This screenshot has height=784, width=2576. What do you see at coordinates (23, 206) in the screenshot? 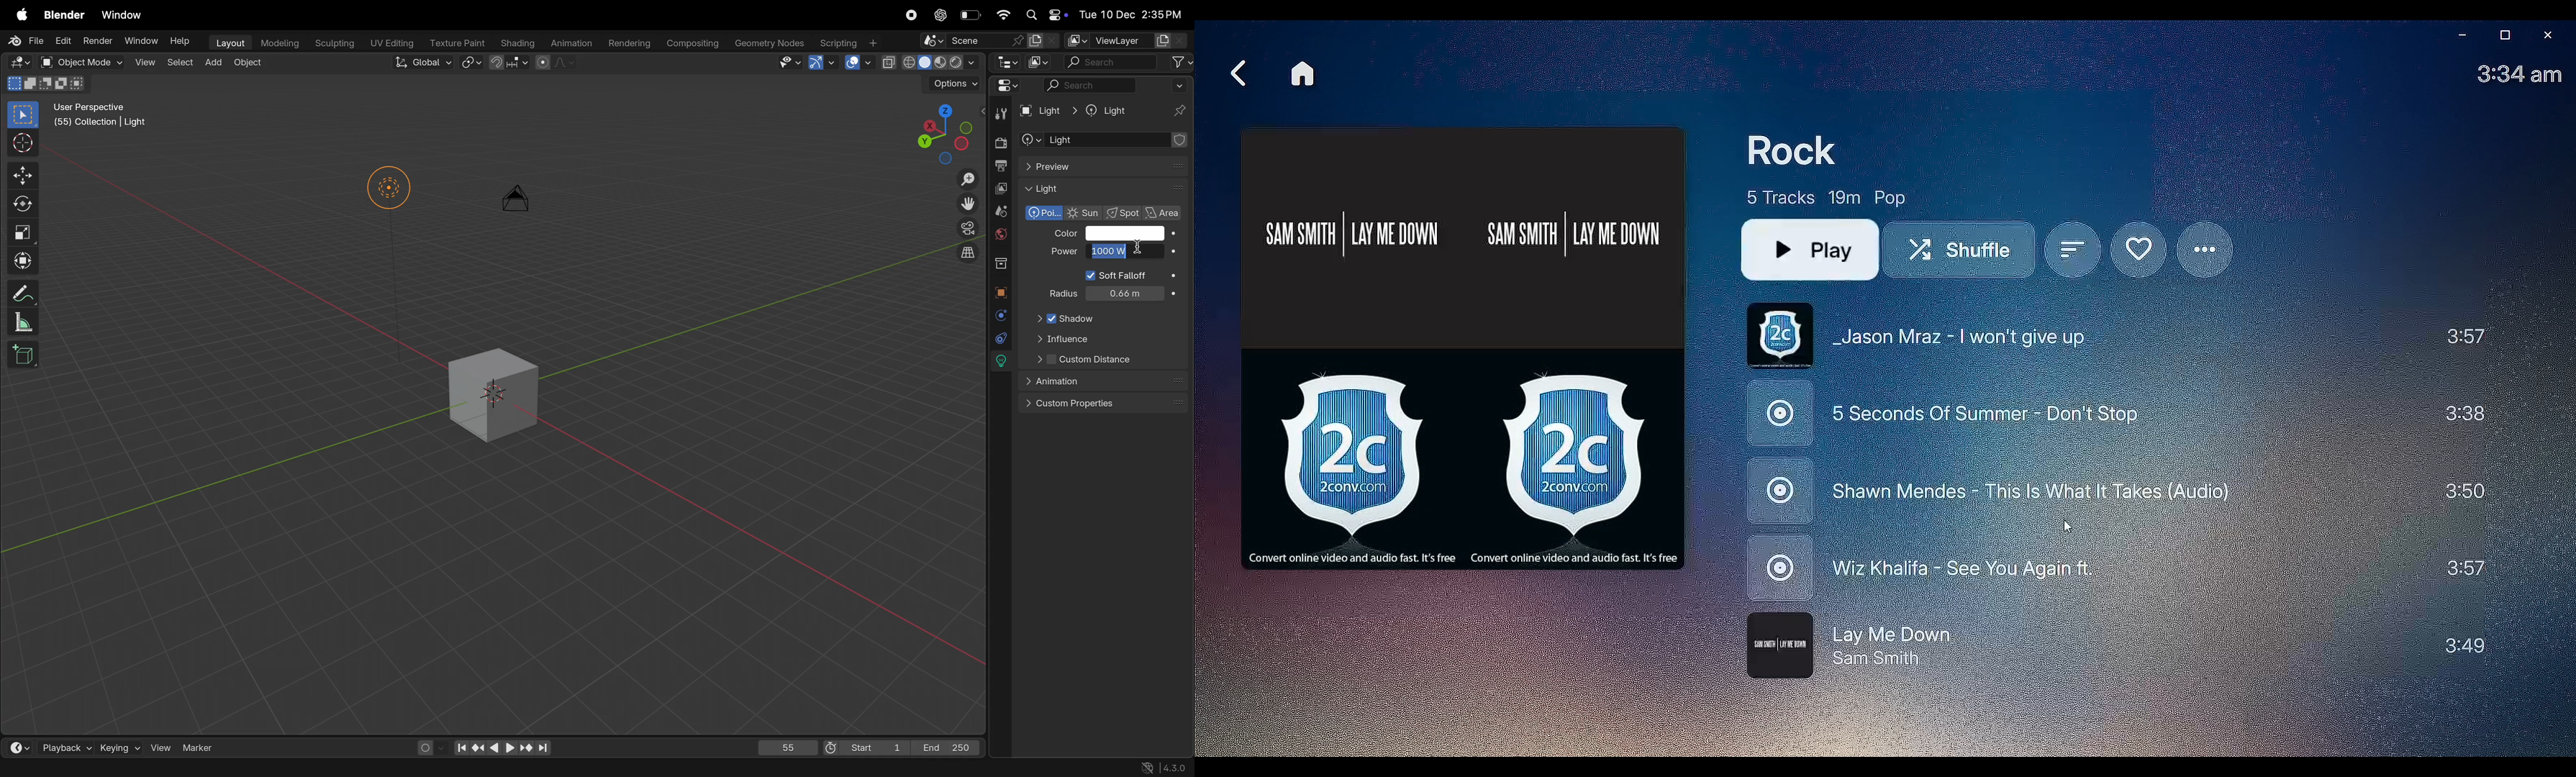
I see `rotate` at bounding box center [23, 206].